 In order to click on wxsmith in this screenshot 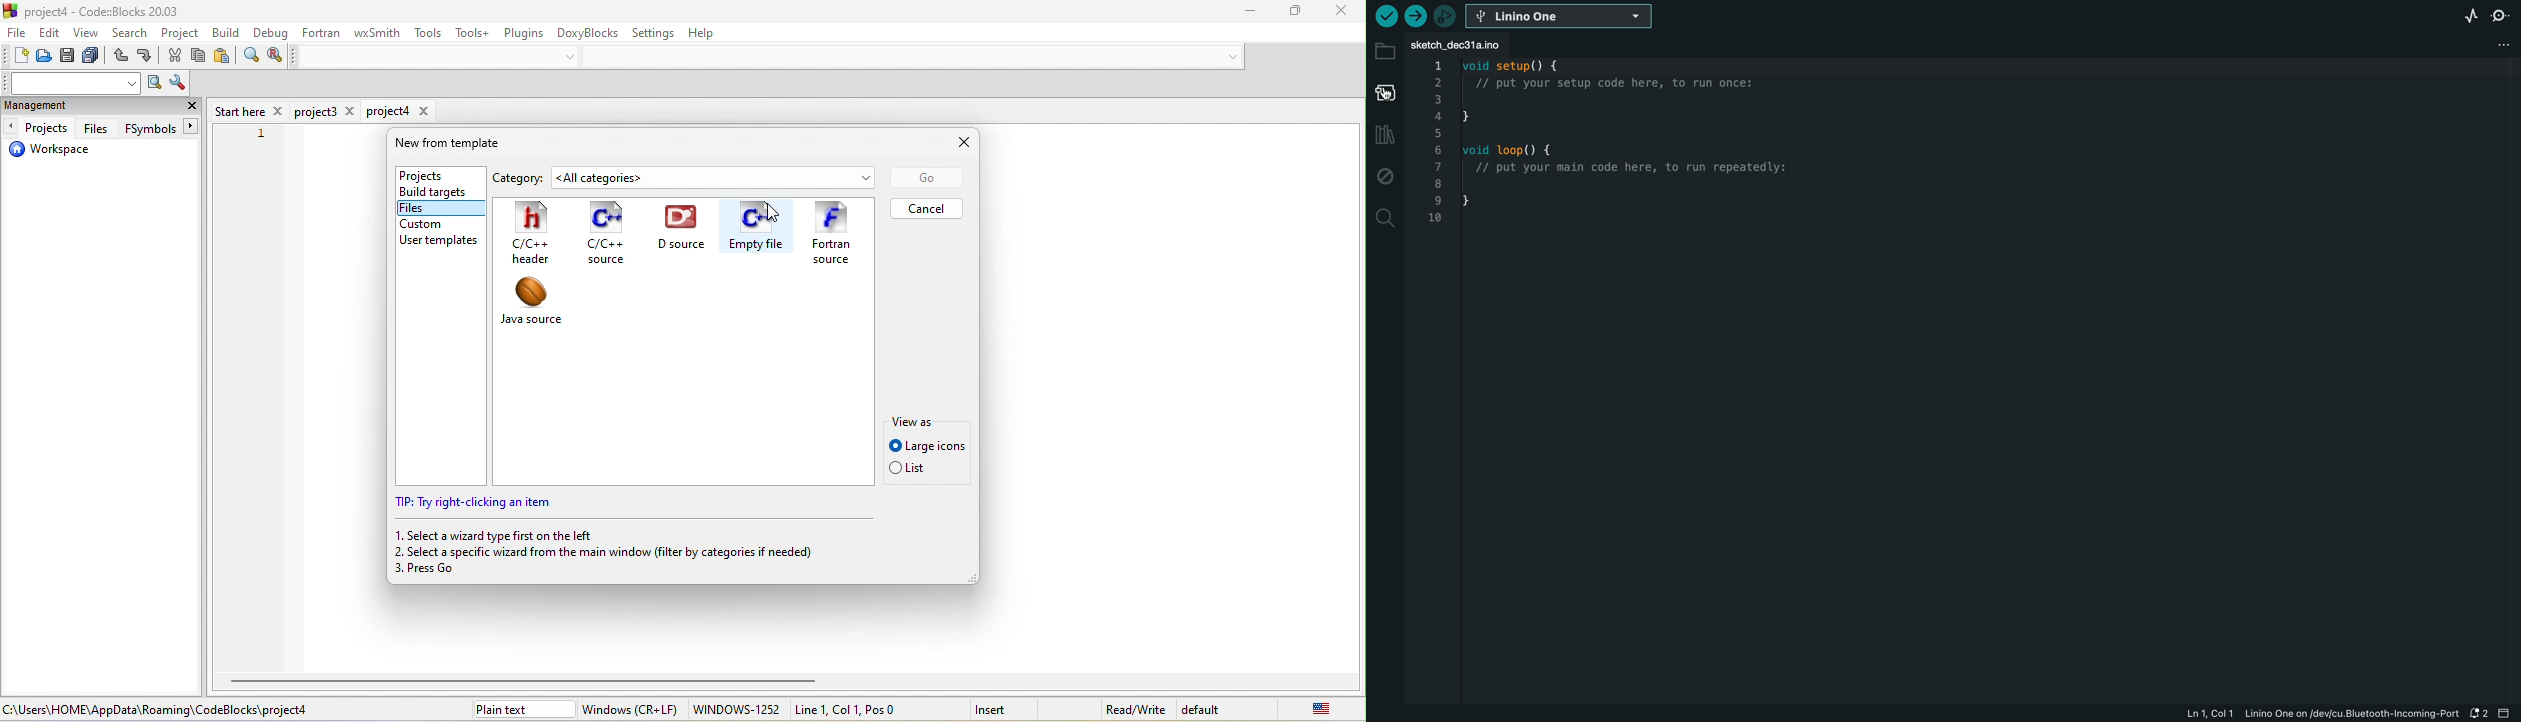, I will do `click(374, 34)`.